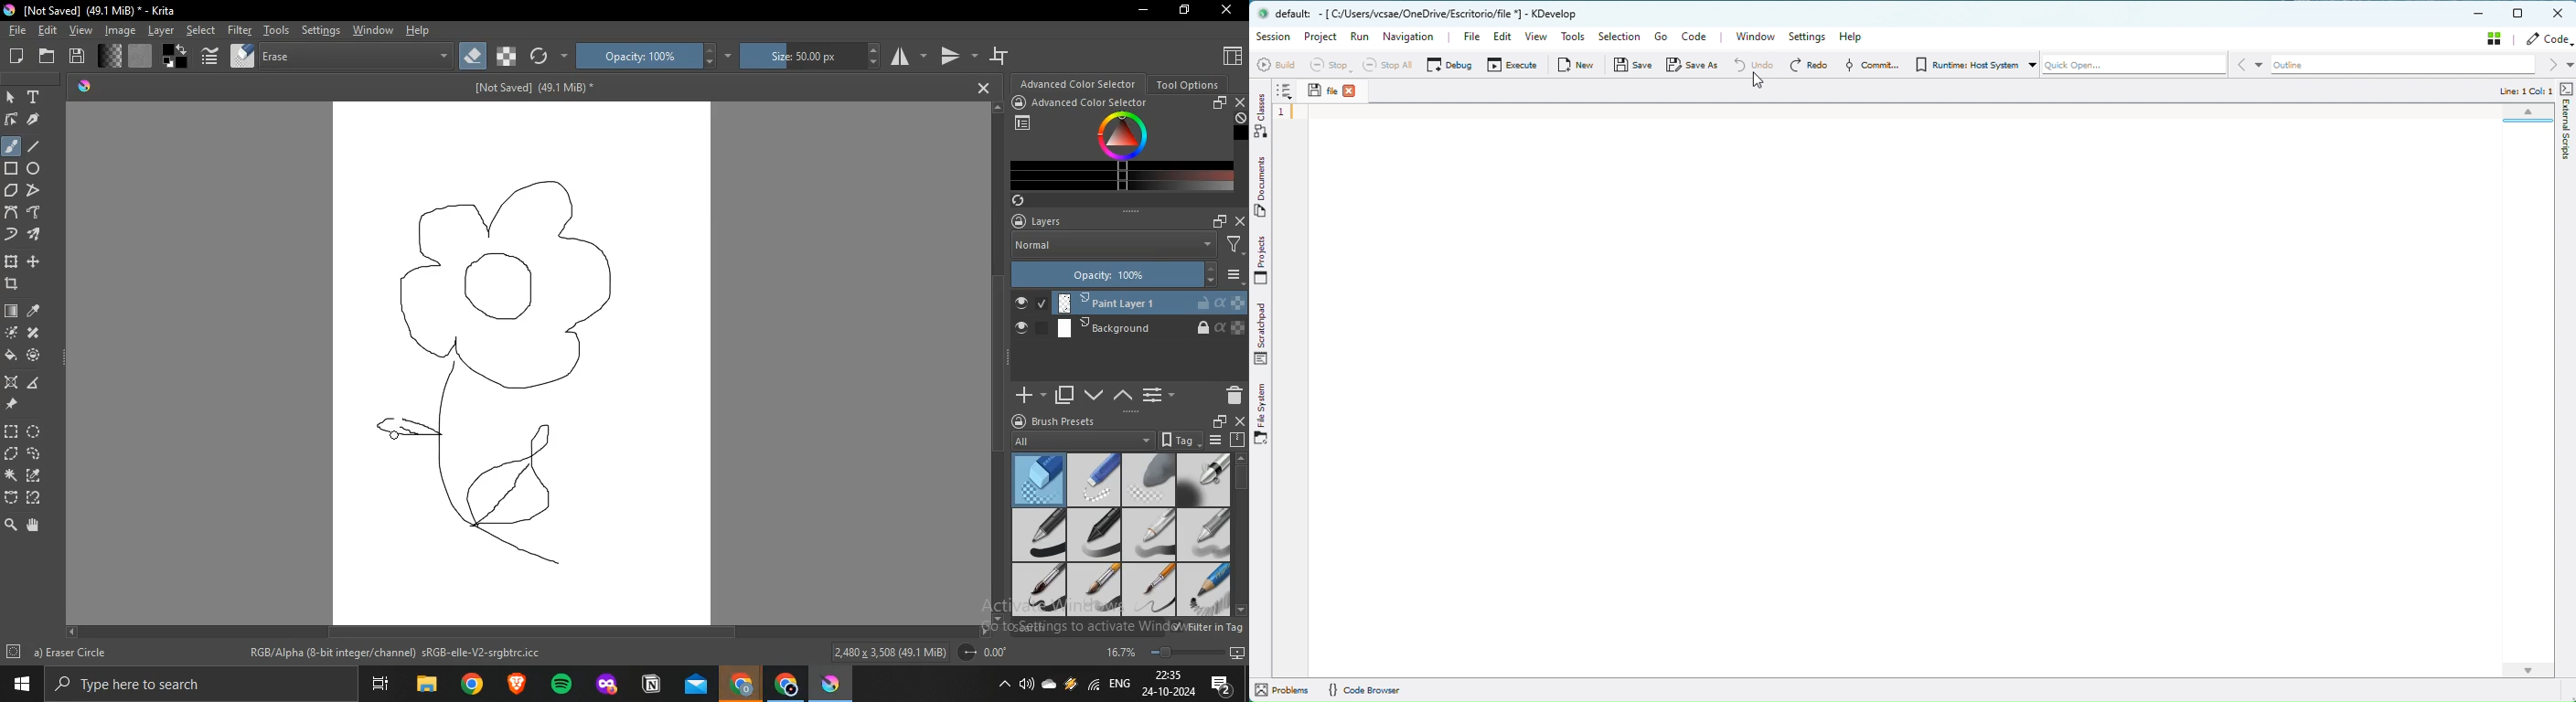 This screenshot has width=2576, height=728. What do you see at coordinates (70, 631) in the screenshot?
I see `left` at bounding box center [70, 631].